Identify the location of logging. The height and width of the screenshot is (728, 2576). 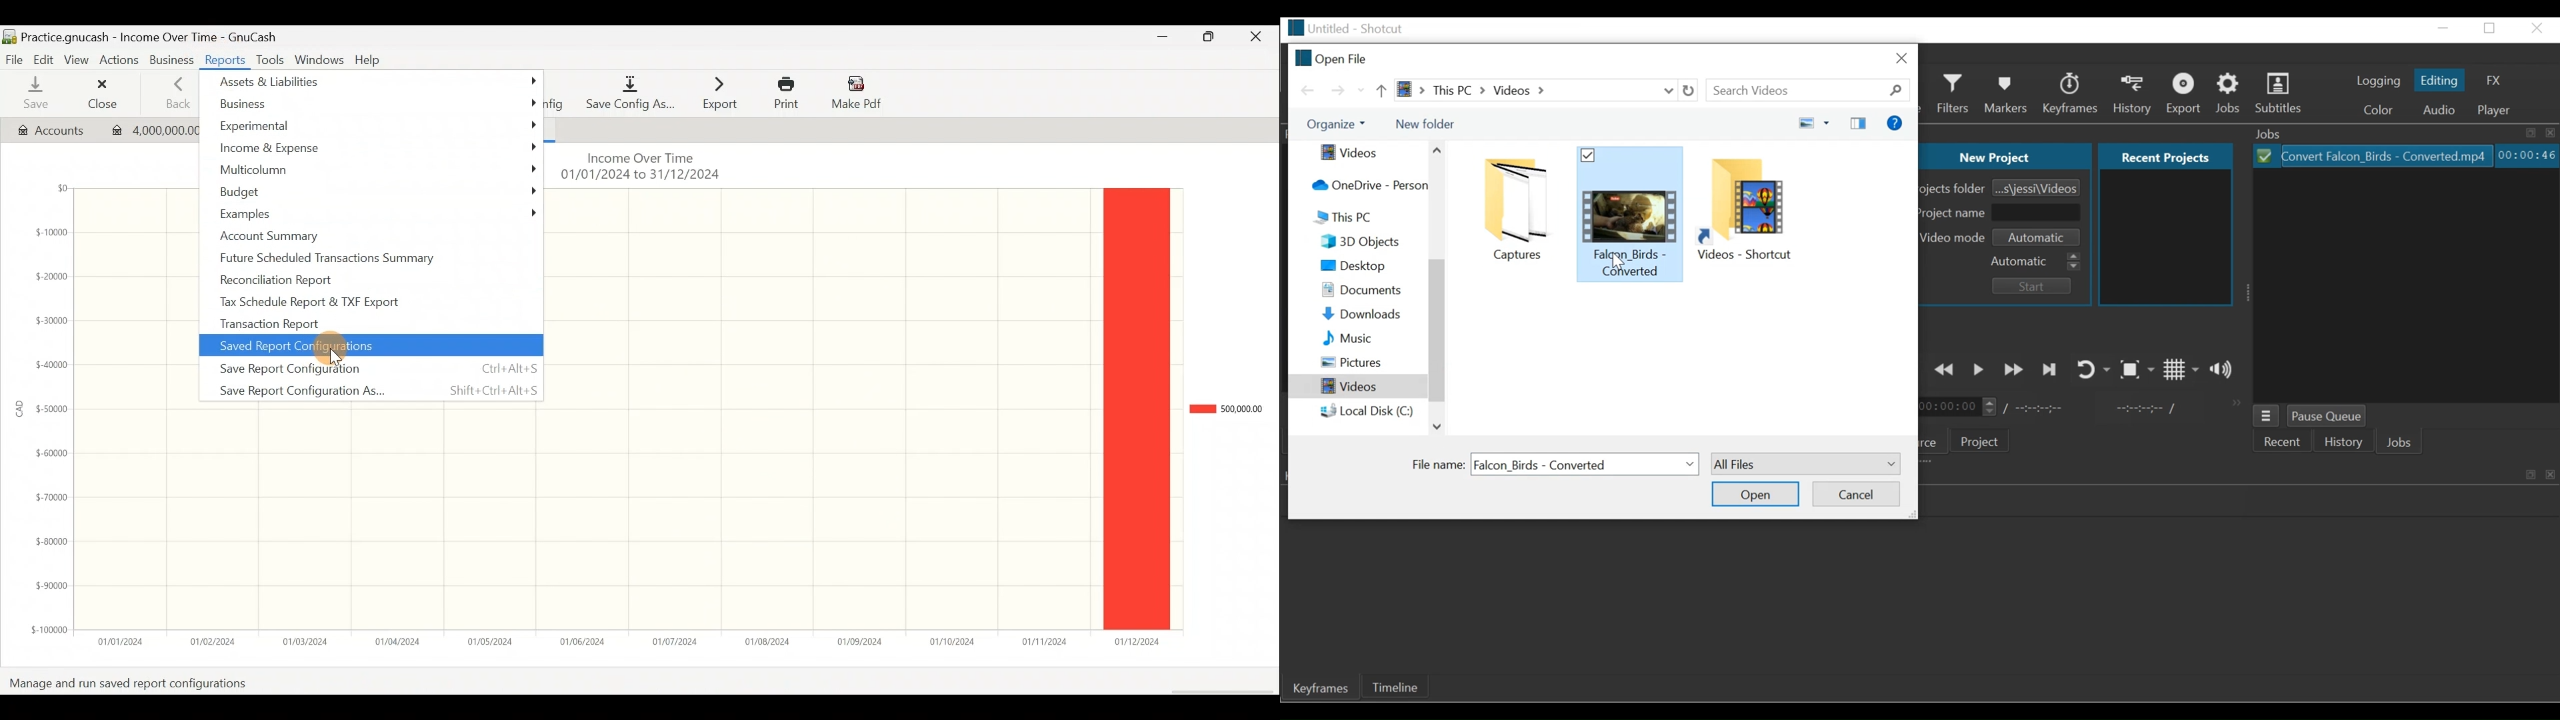
(2379, 82).